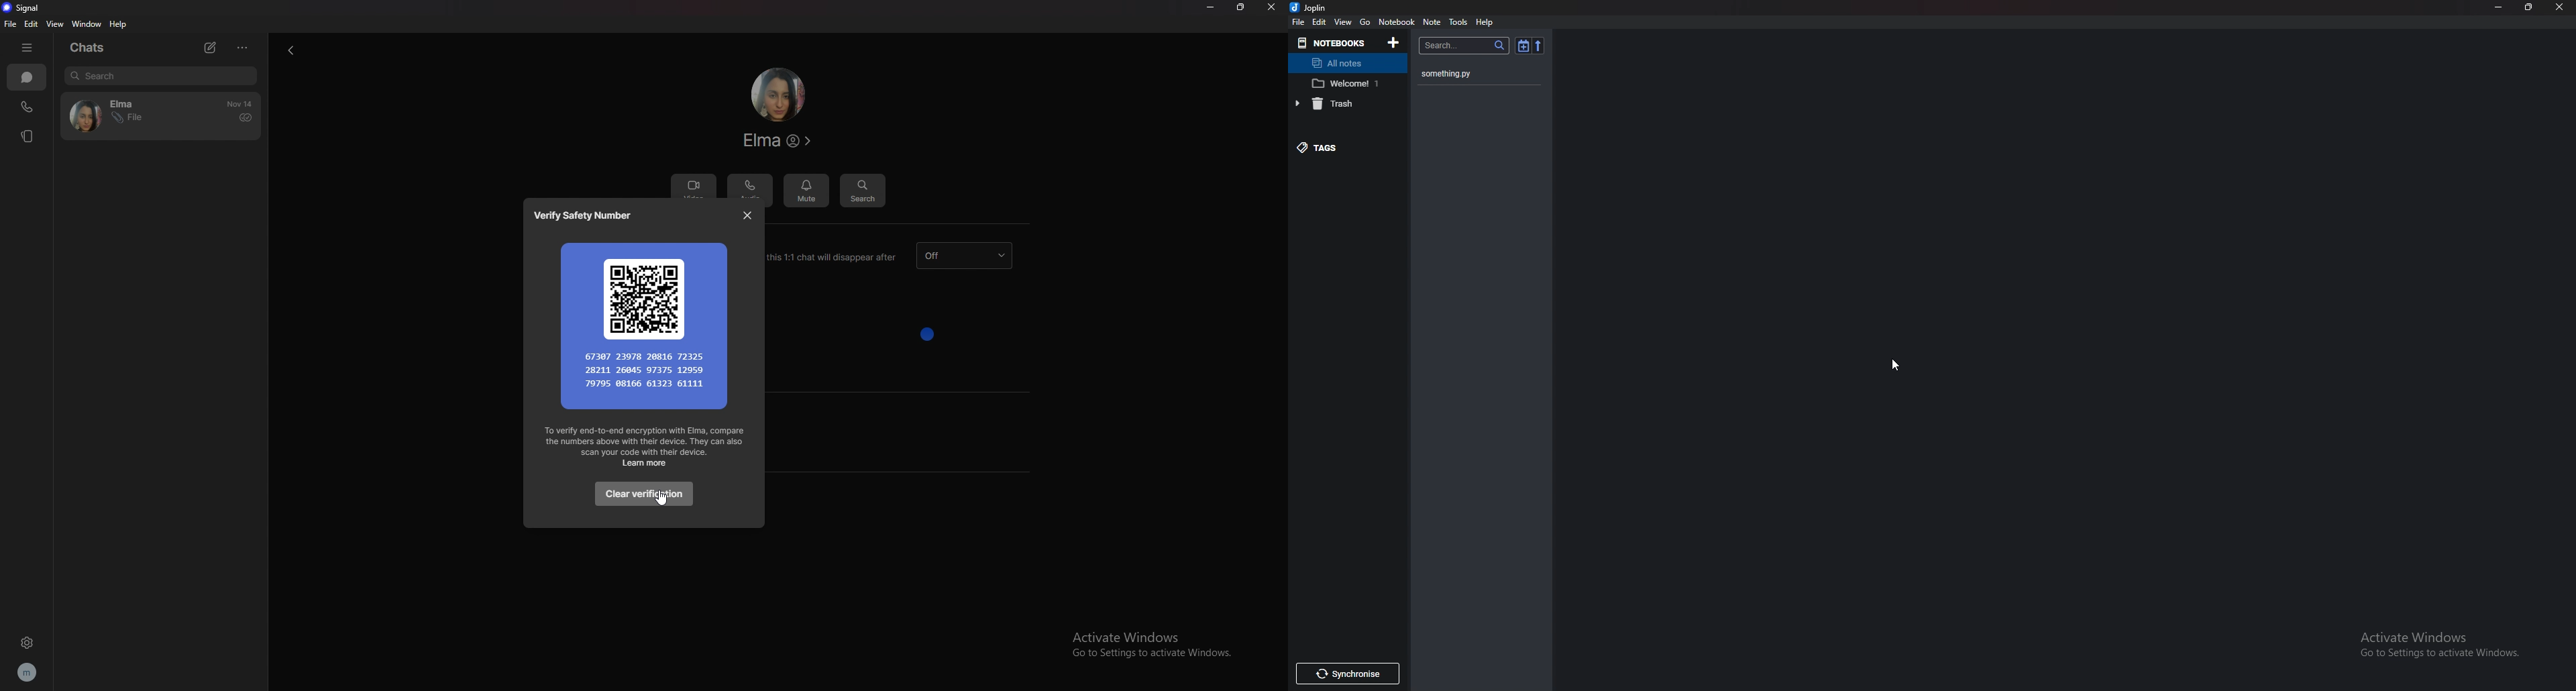 This screenshot has height=700, width=2576. I want to click on All notes, so click(1346, 64).